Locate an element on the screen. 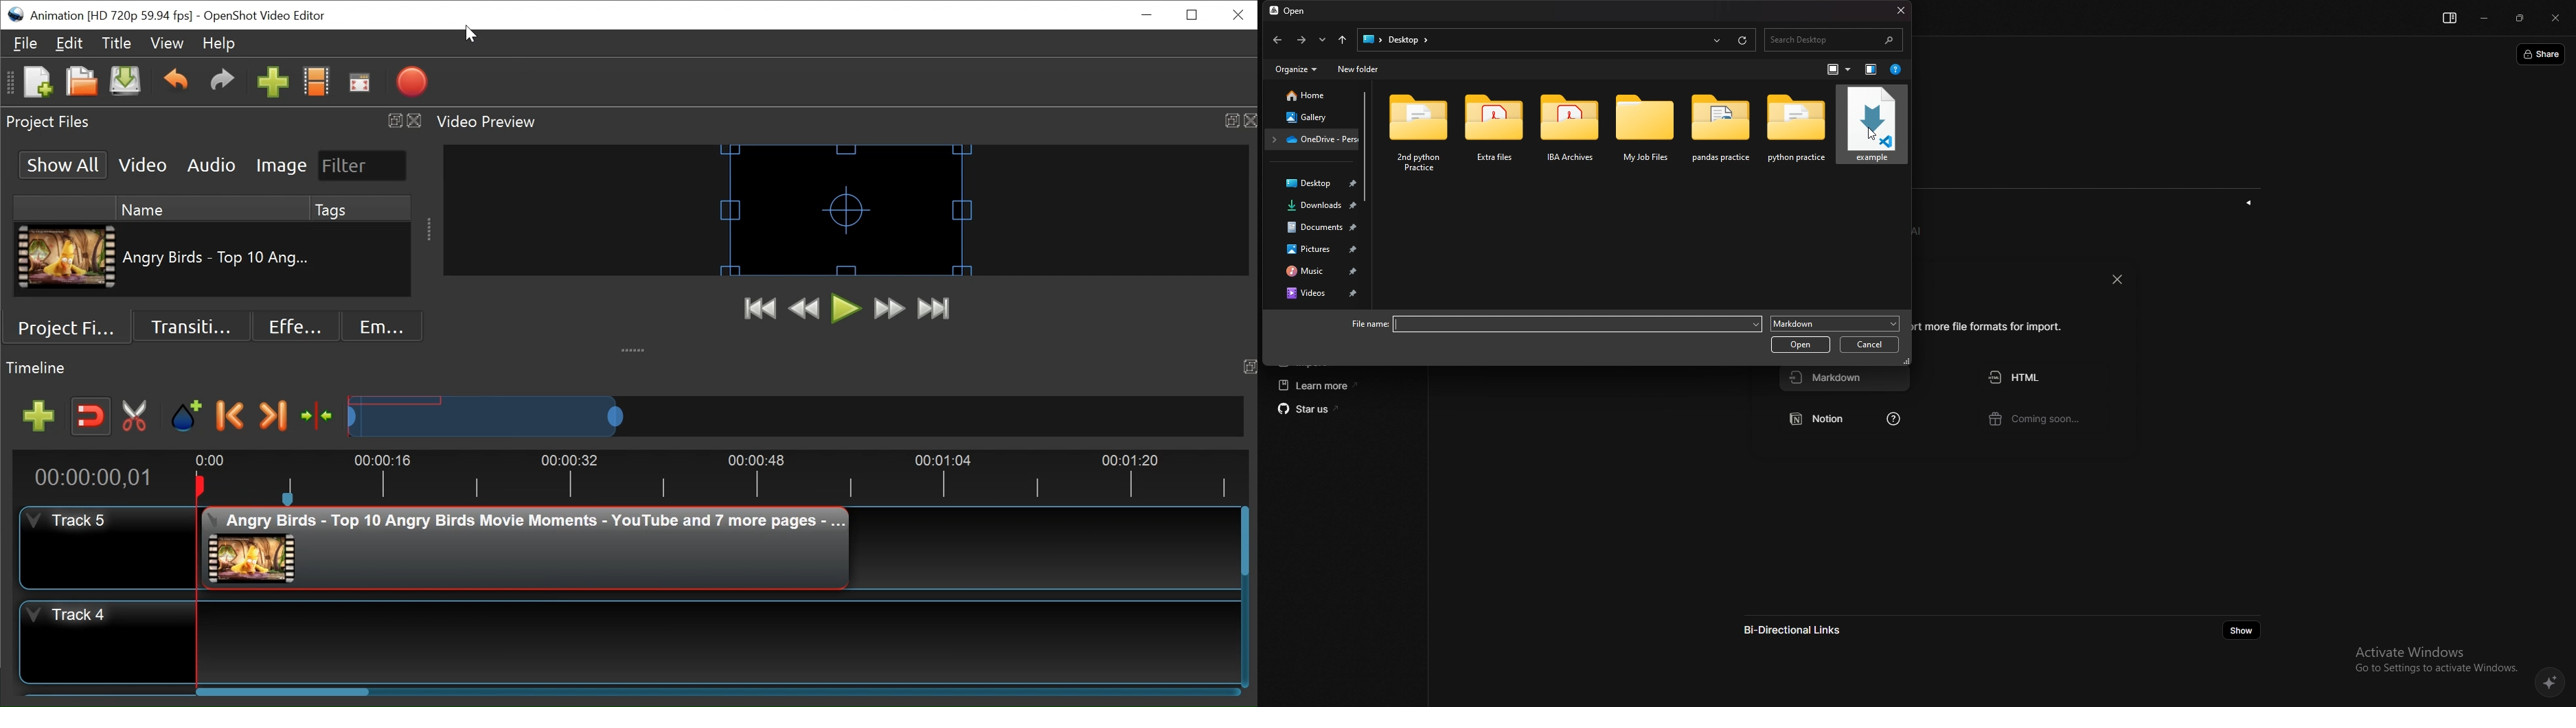 The image size is (2576, 728). documents is located at coordinates (1314, 228).